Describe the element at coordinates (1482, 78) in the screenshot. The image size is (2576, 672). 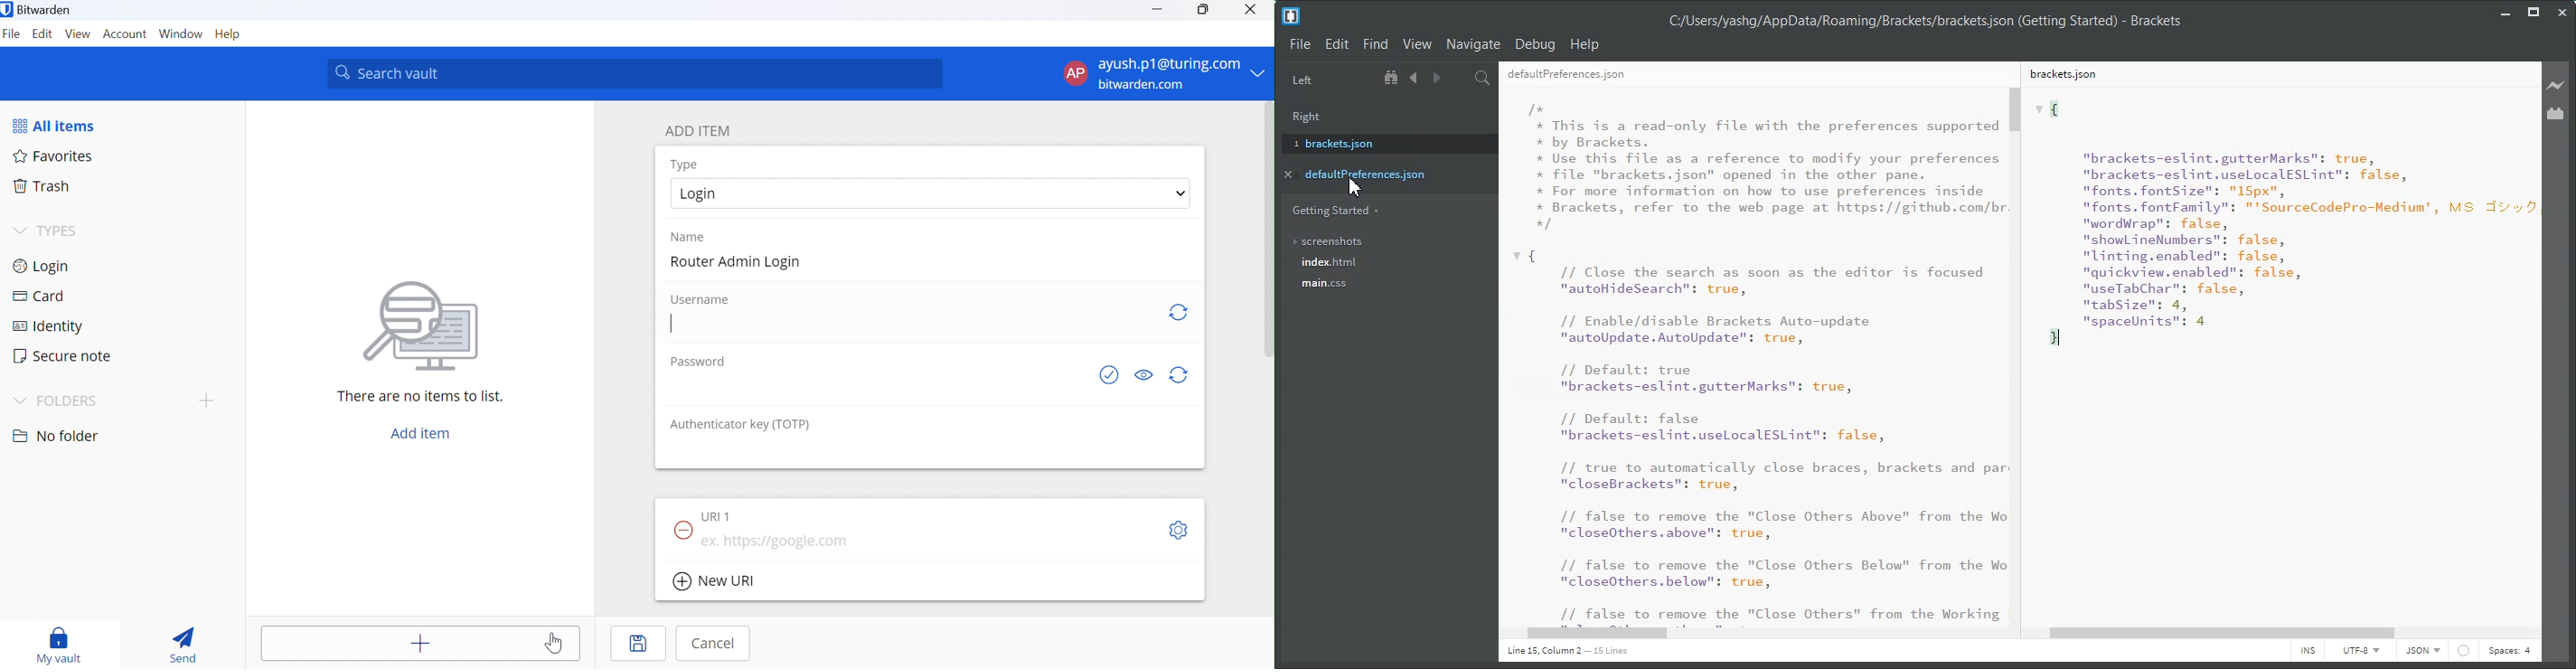
I see `Find in Files` at that location.